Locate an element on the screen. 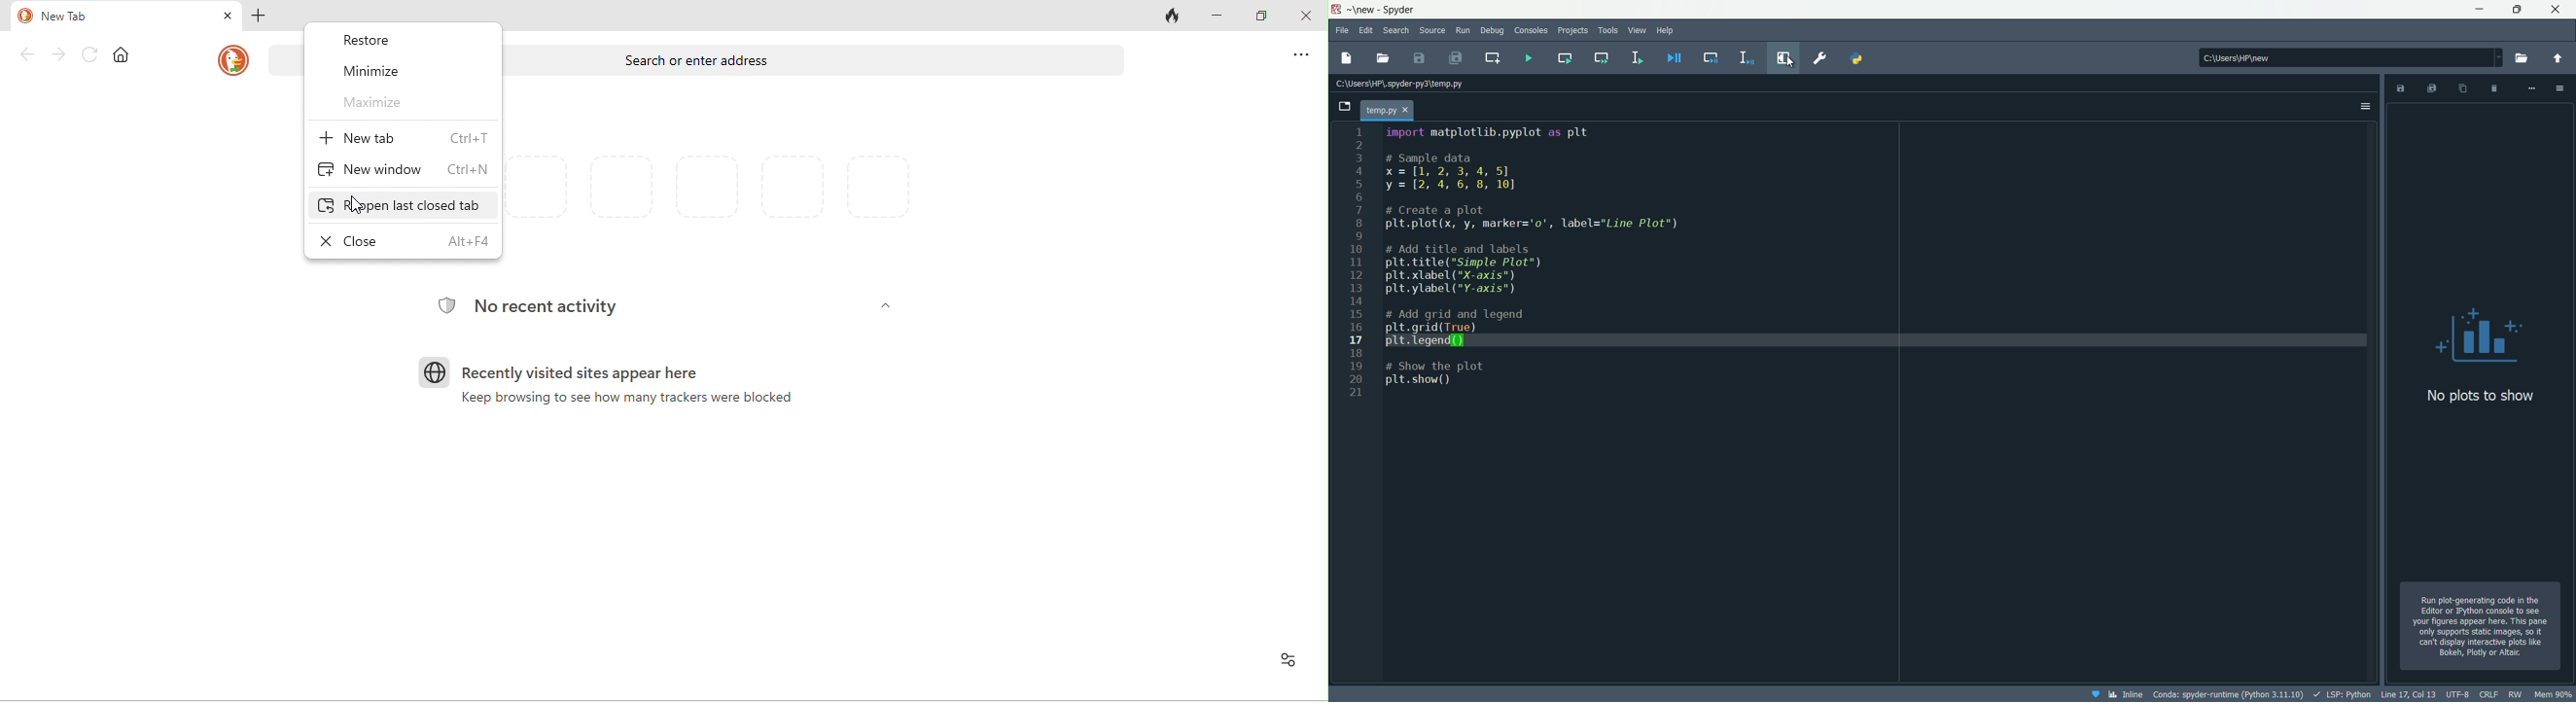 This screenshot has width=2576, height=728. save all files is located at coordinates (1454, 58).